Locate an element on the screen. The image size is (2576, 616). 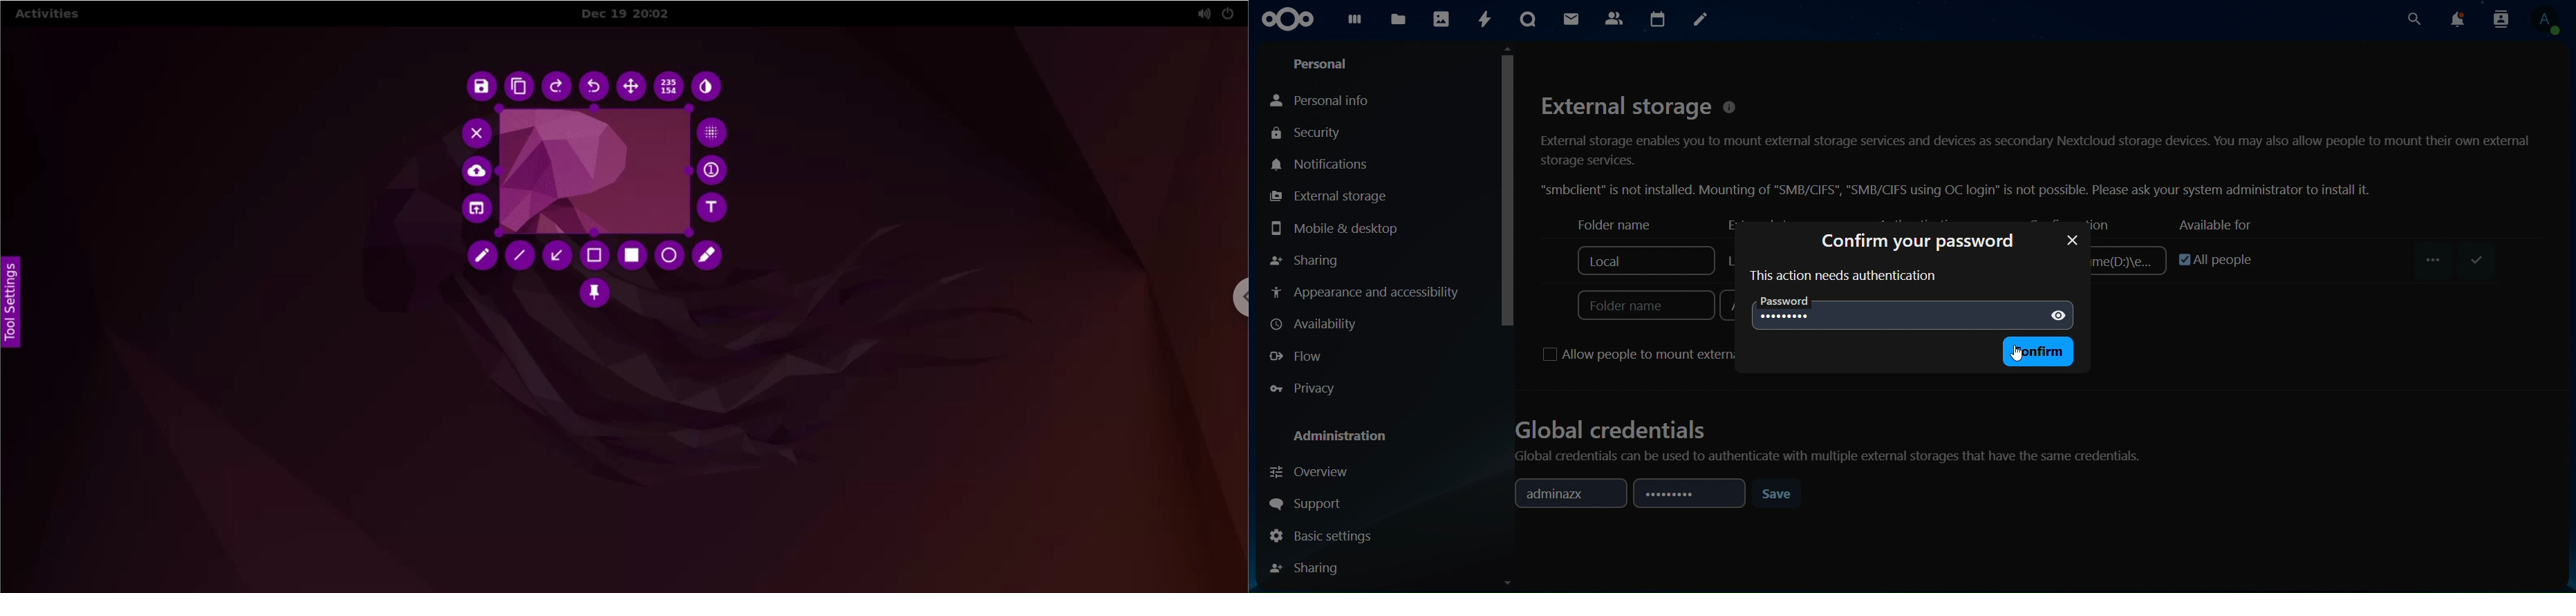
sharing is located at coordinates (1309, 567).